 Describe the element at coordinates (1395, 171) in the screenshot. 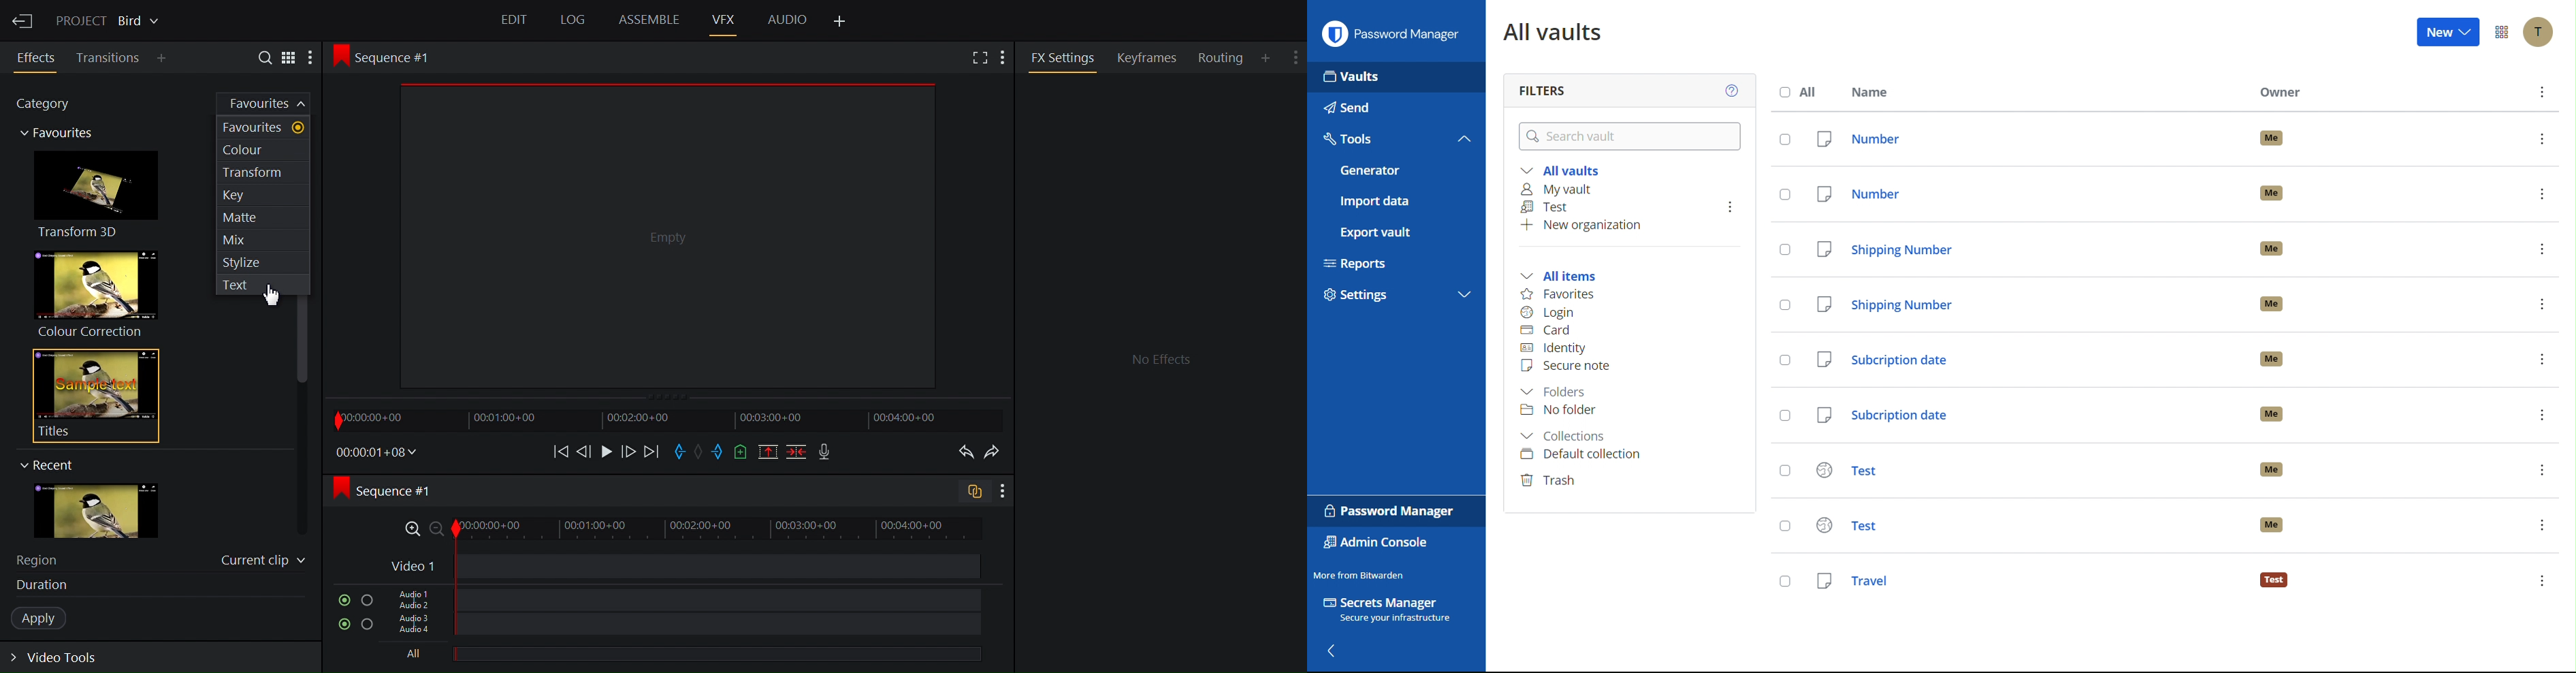

I see `Generator` at that location.